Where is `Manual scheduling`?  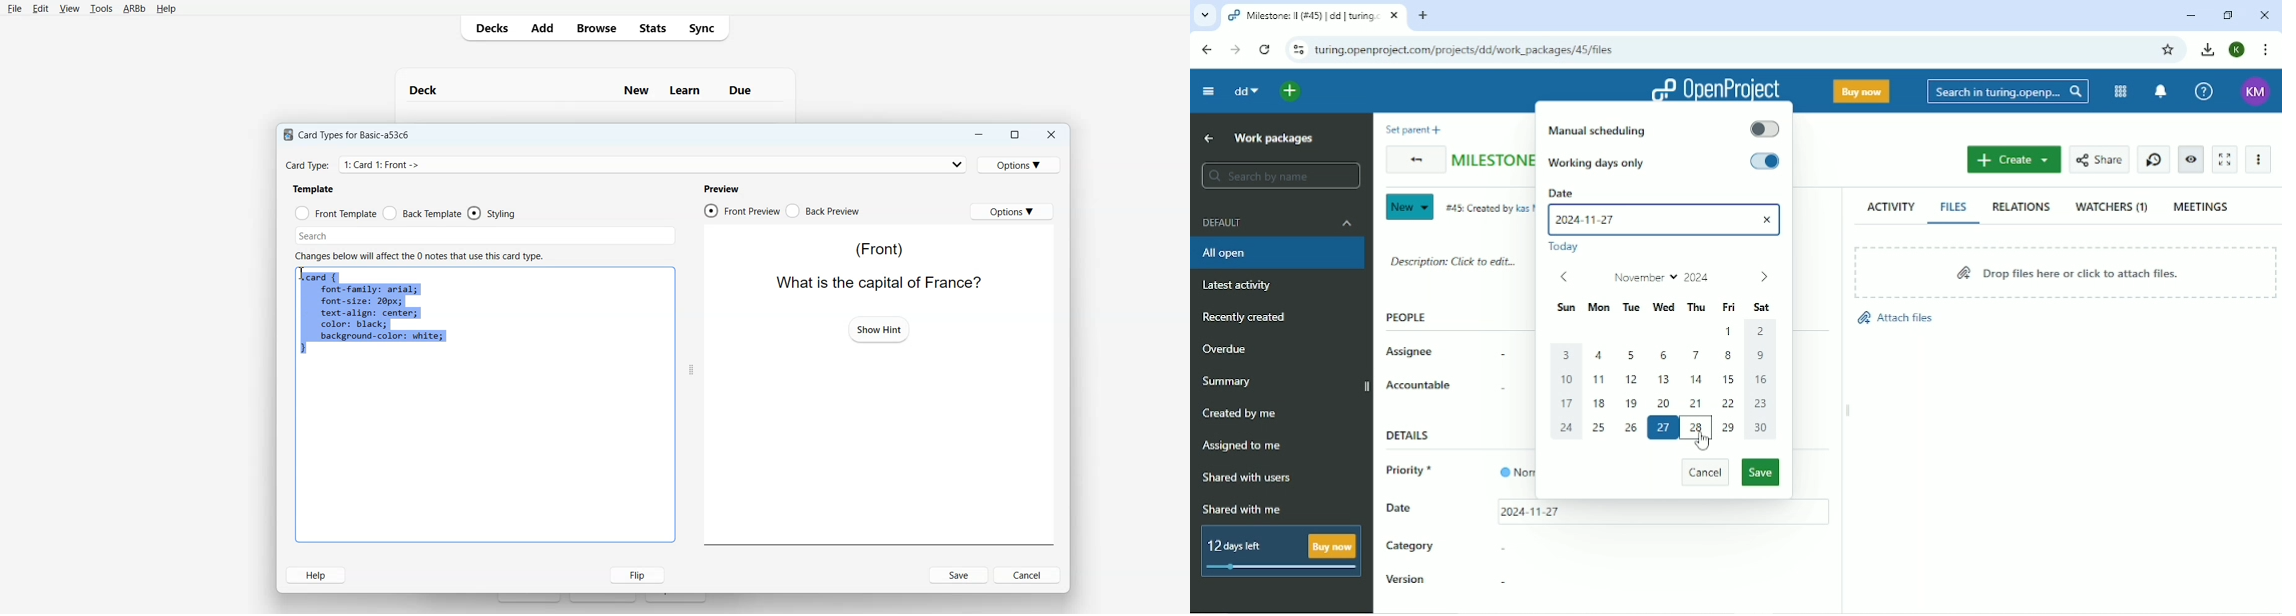
Manual scheduling is located at coordinates (1602, 129).